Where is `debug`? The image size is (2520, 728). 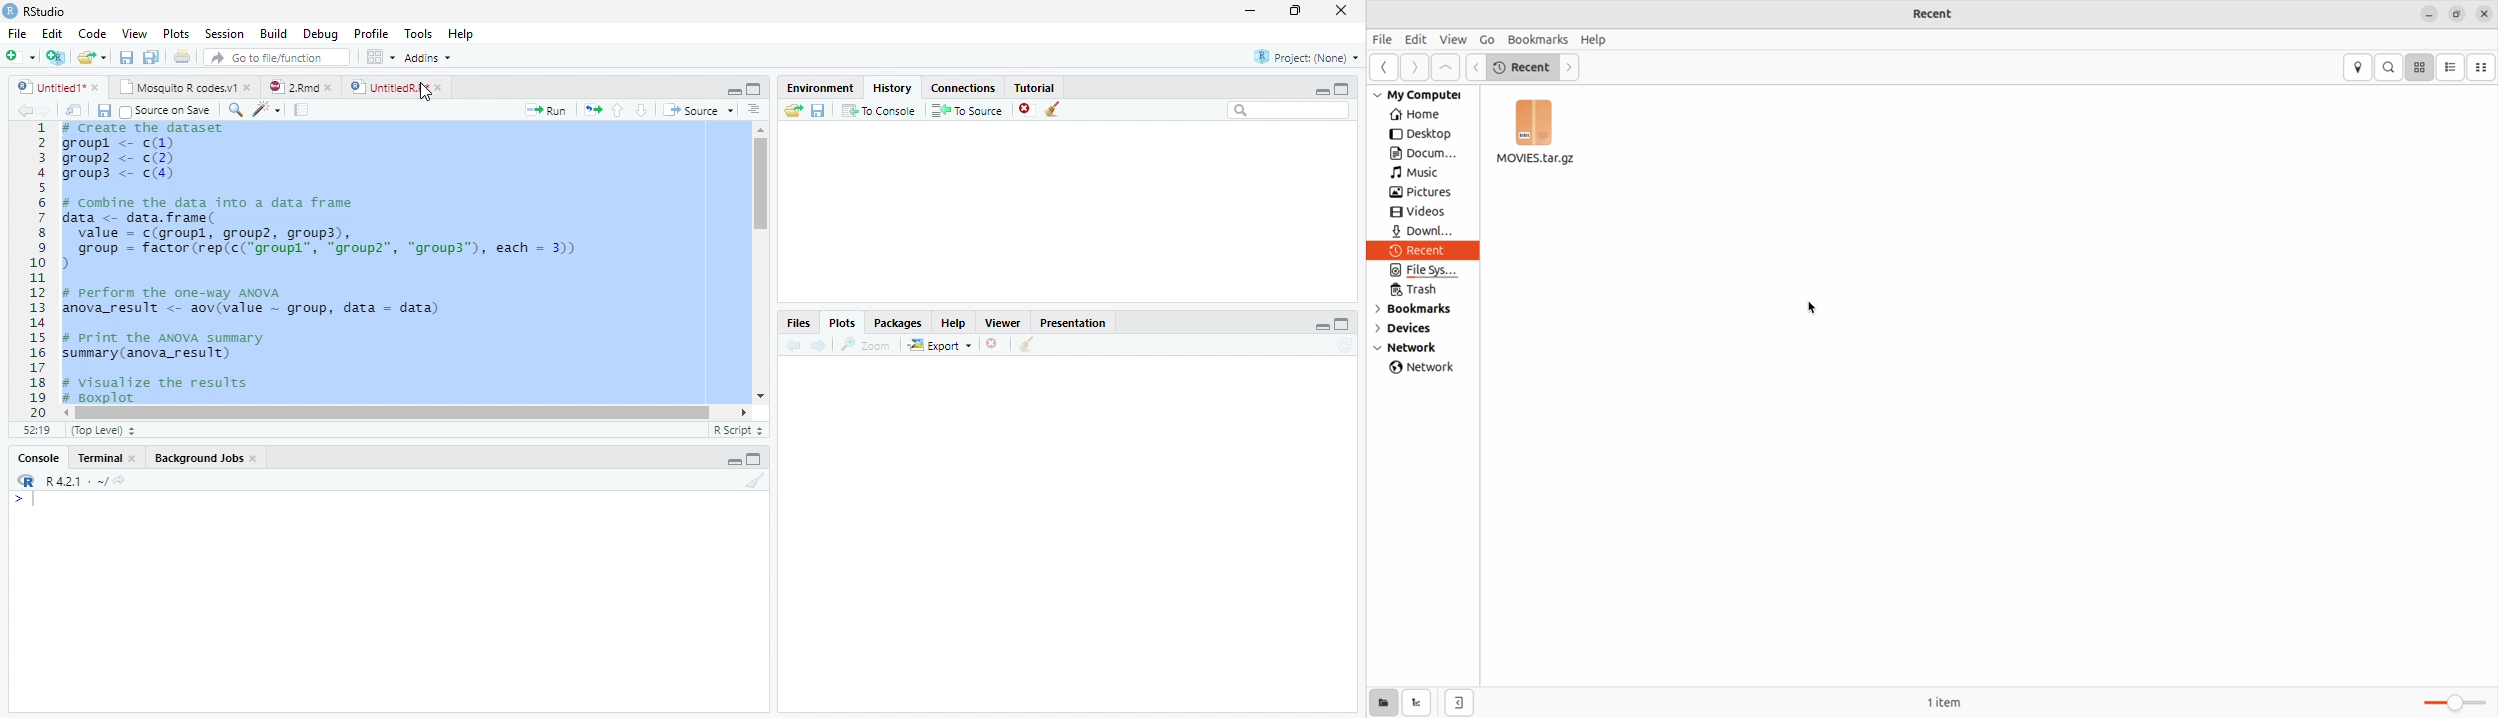 debug is located at coordinates (323, 35).